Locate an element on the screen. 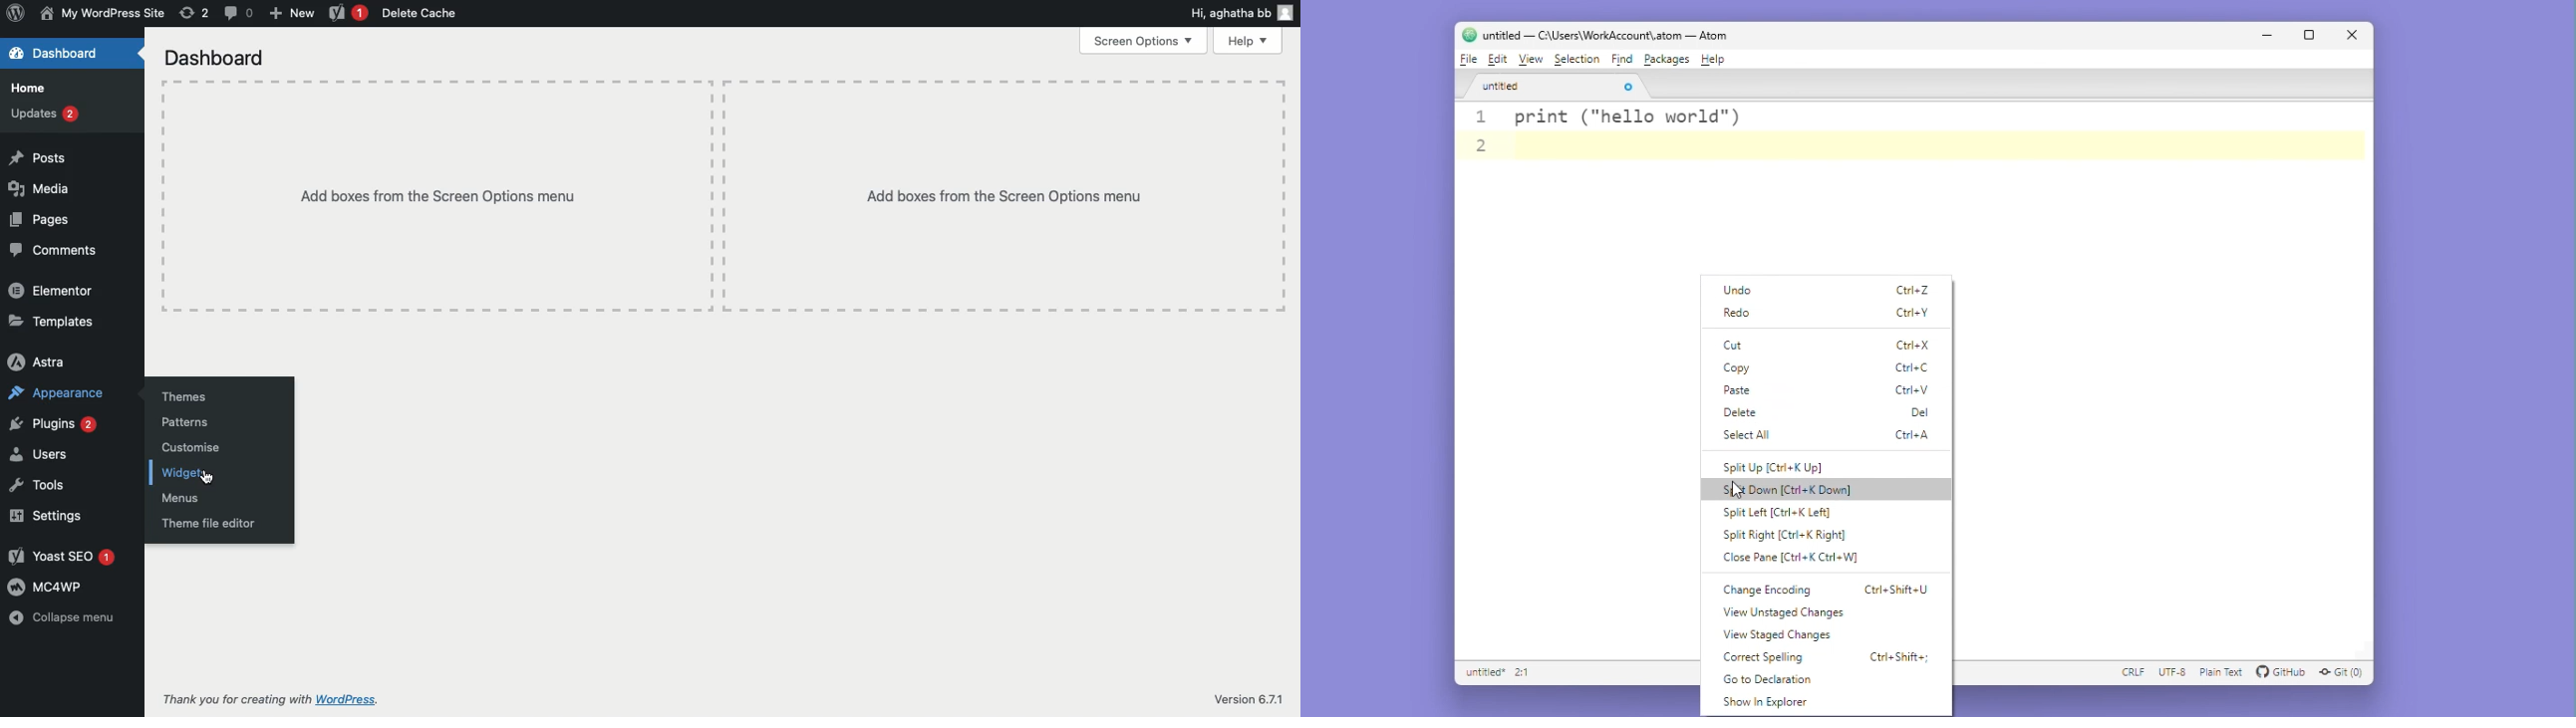 The height and width of the screenshot is (728, 2576). Revision is located at coordinates (195, 12).